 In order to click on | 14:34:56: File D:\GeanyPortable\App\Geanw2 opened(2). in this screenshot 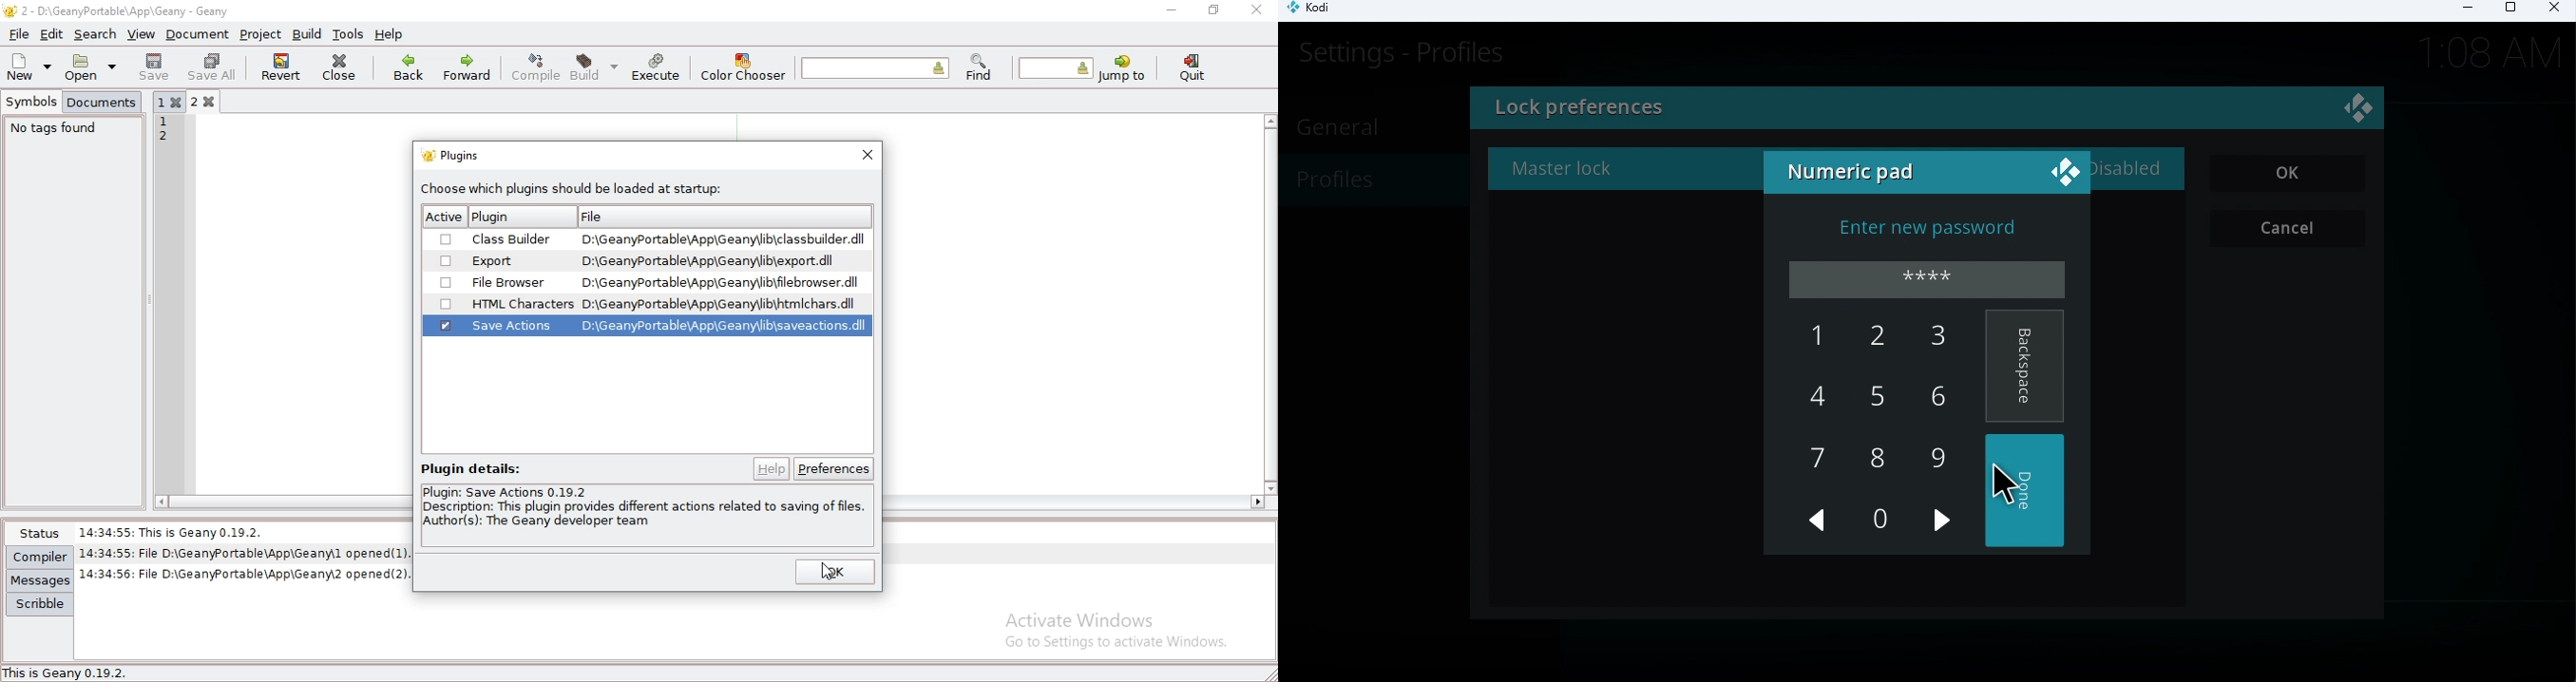, I will do `click(248, 572)`.